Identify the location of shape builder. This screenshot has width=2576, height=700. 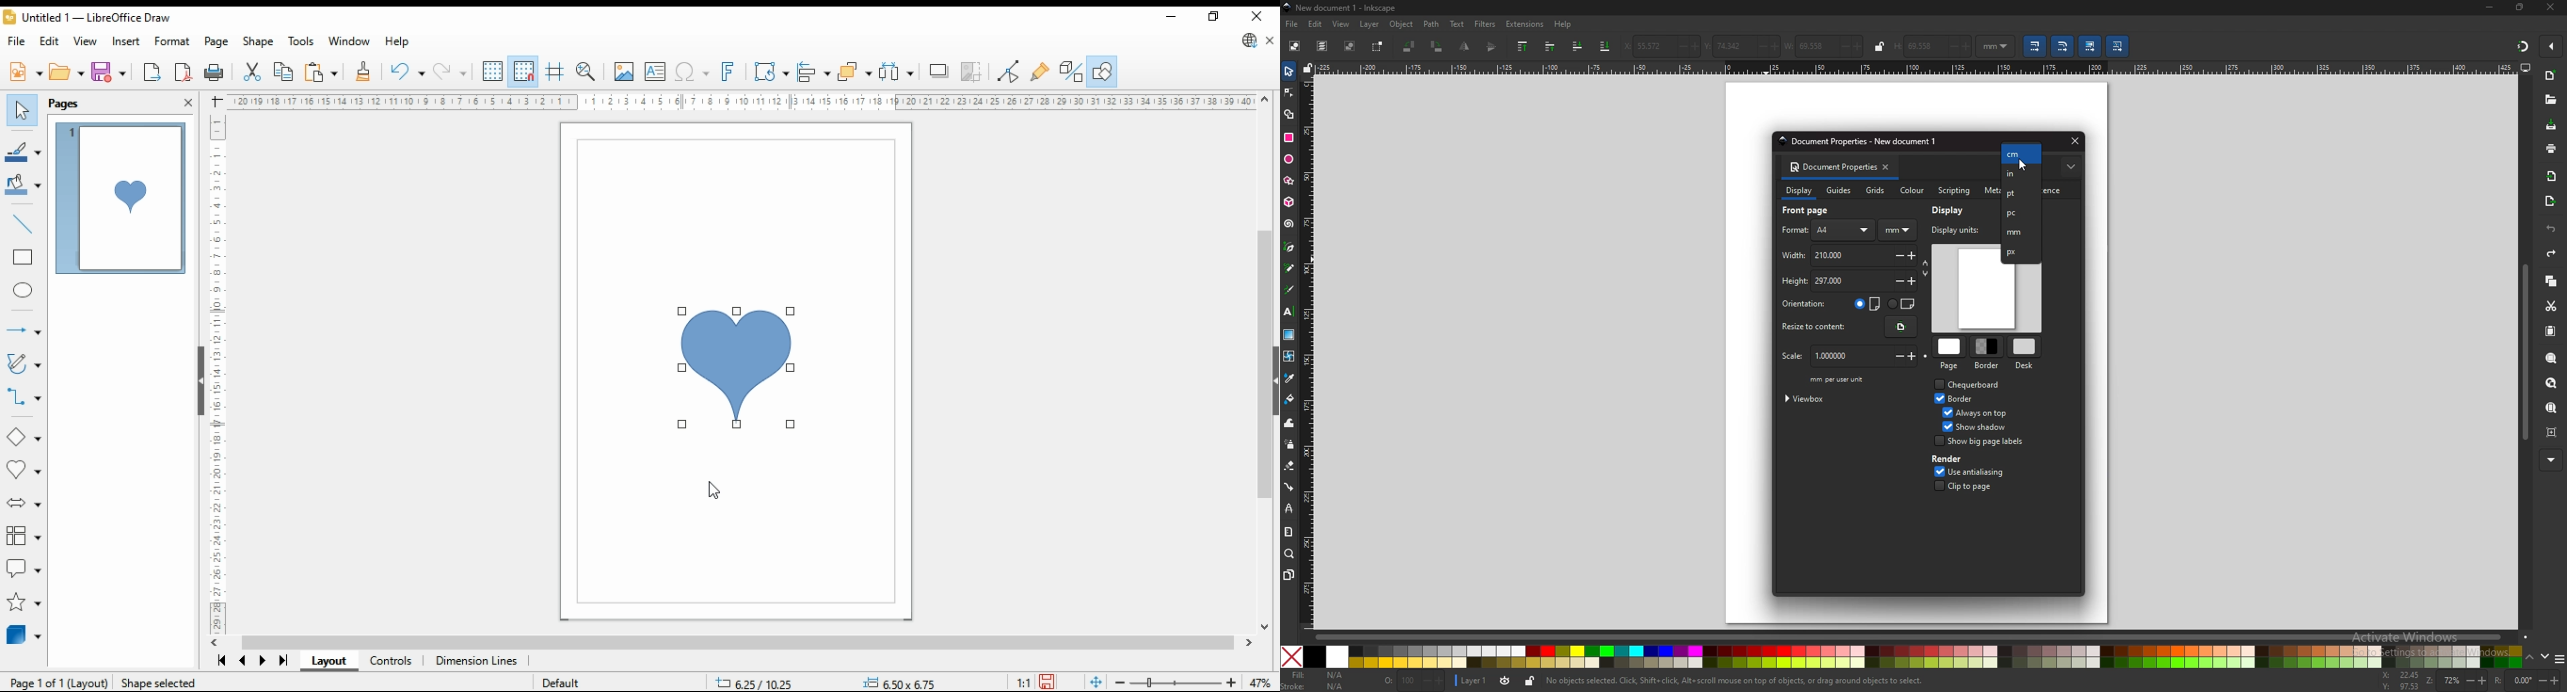
(1289, 114).